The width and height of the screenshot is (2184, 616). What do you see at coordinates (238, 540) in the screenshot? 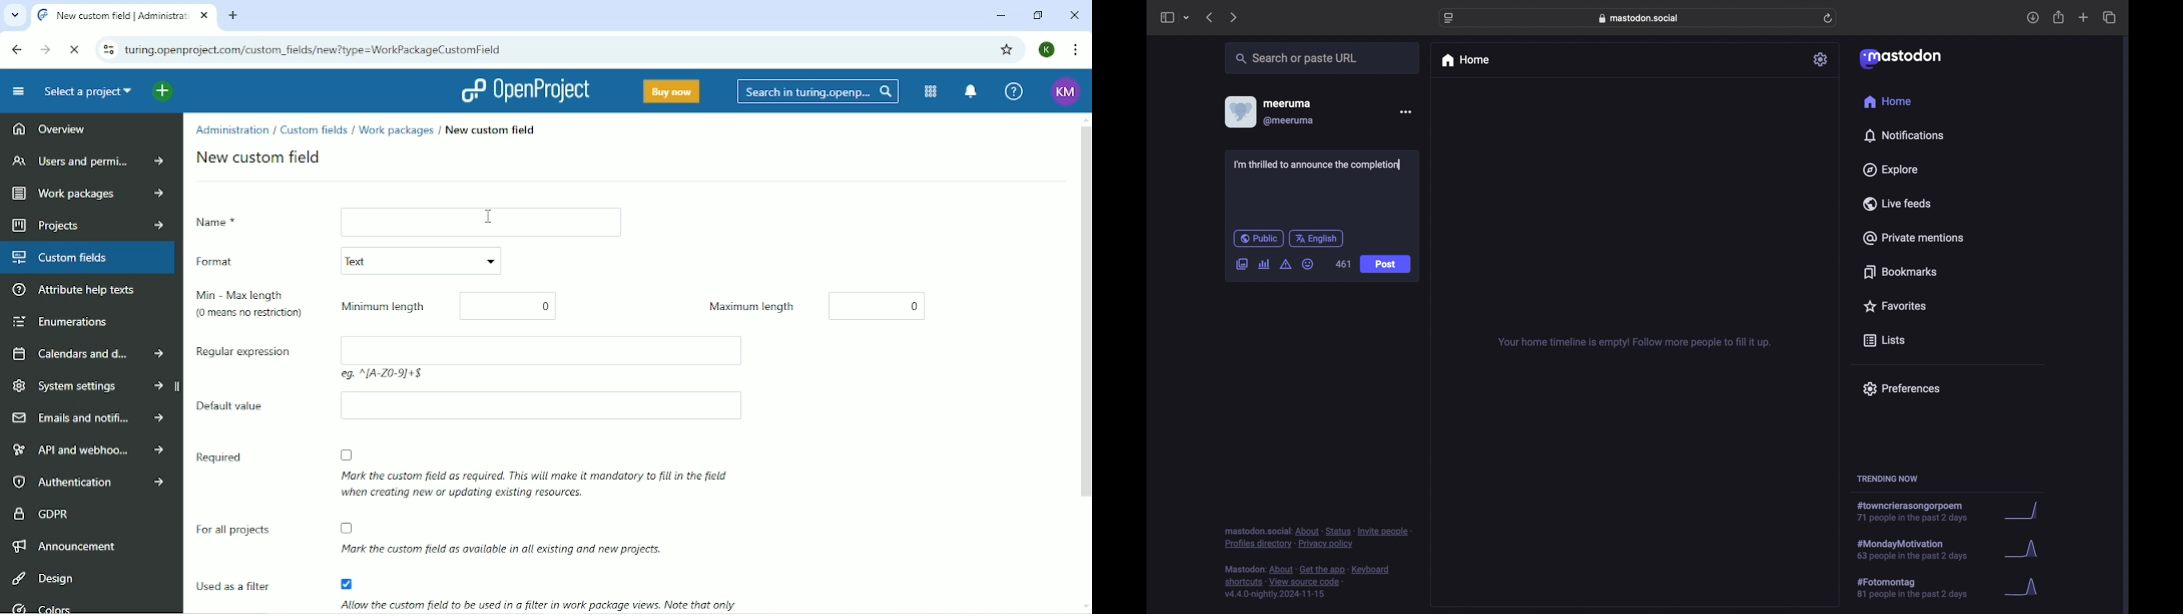
I see `For all projects` at bounding box center [238, 540].